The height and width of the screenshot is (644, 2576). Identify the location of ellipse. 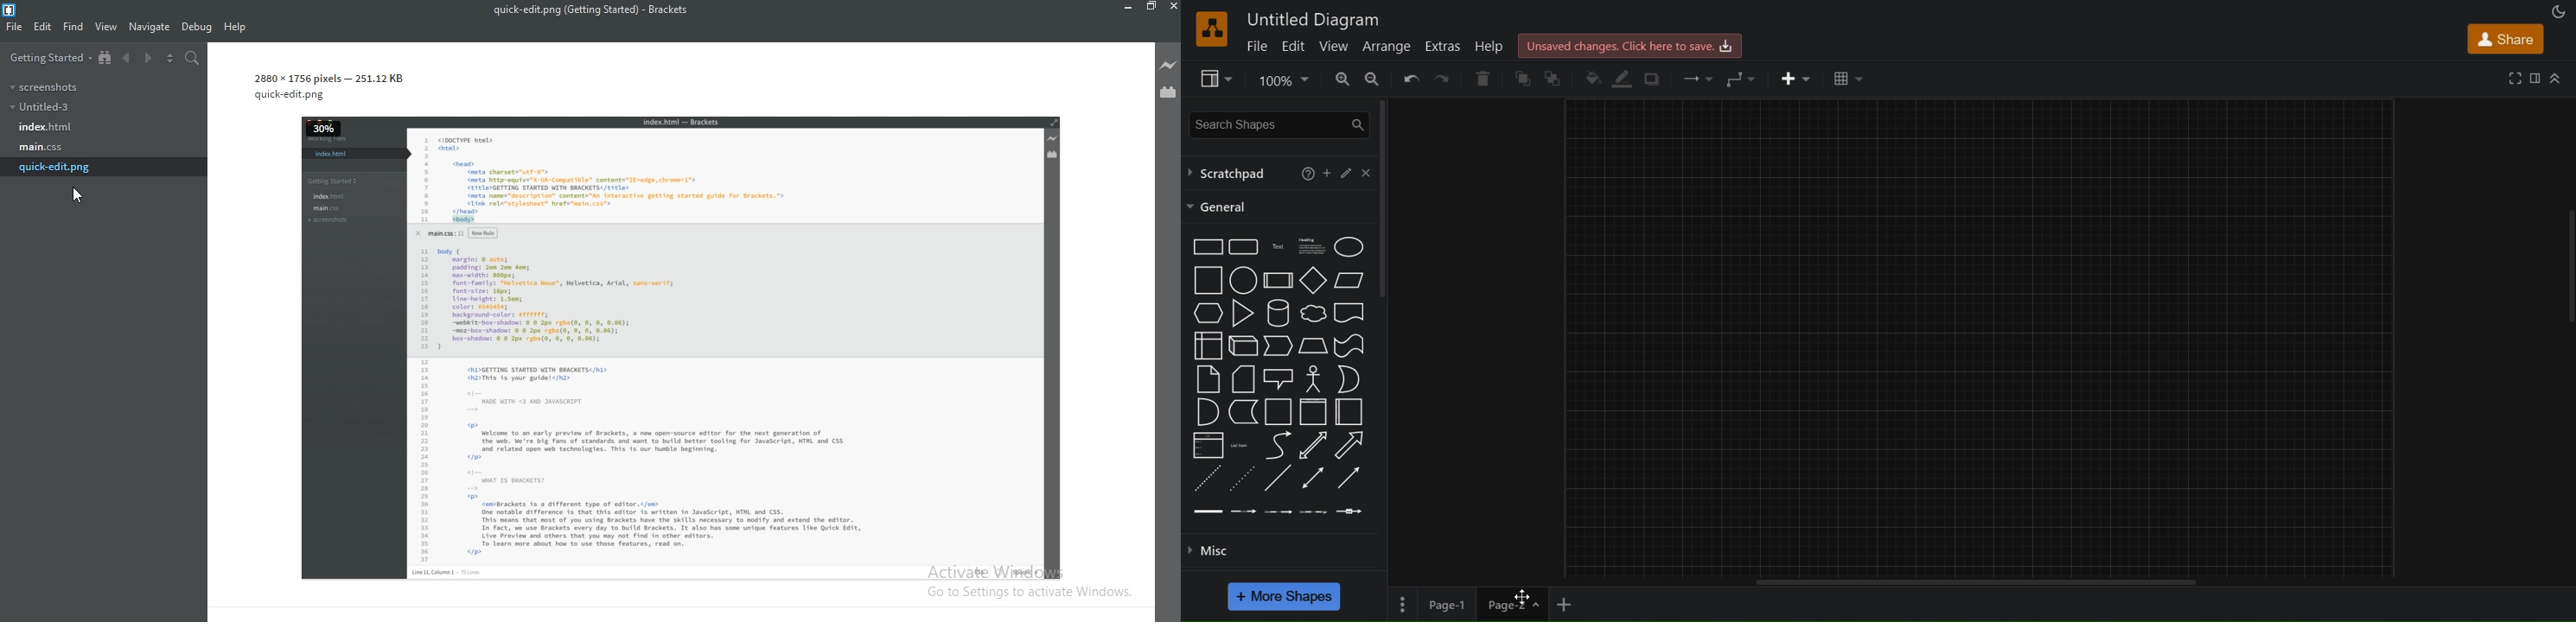
(1349, 246).